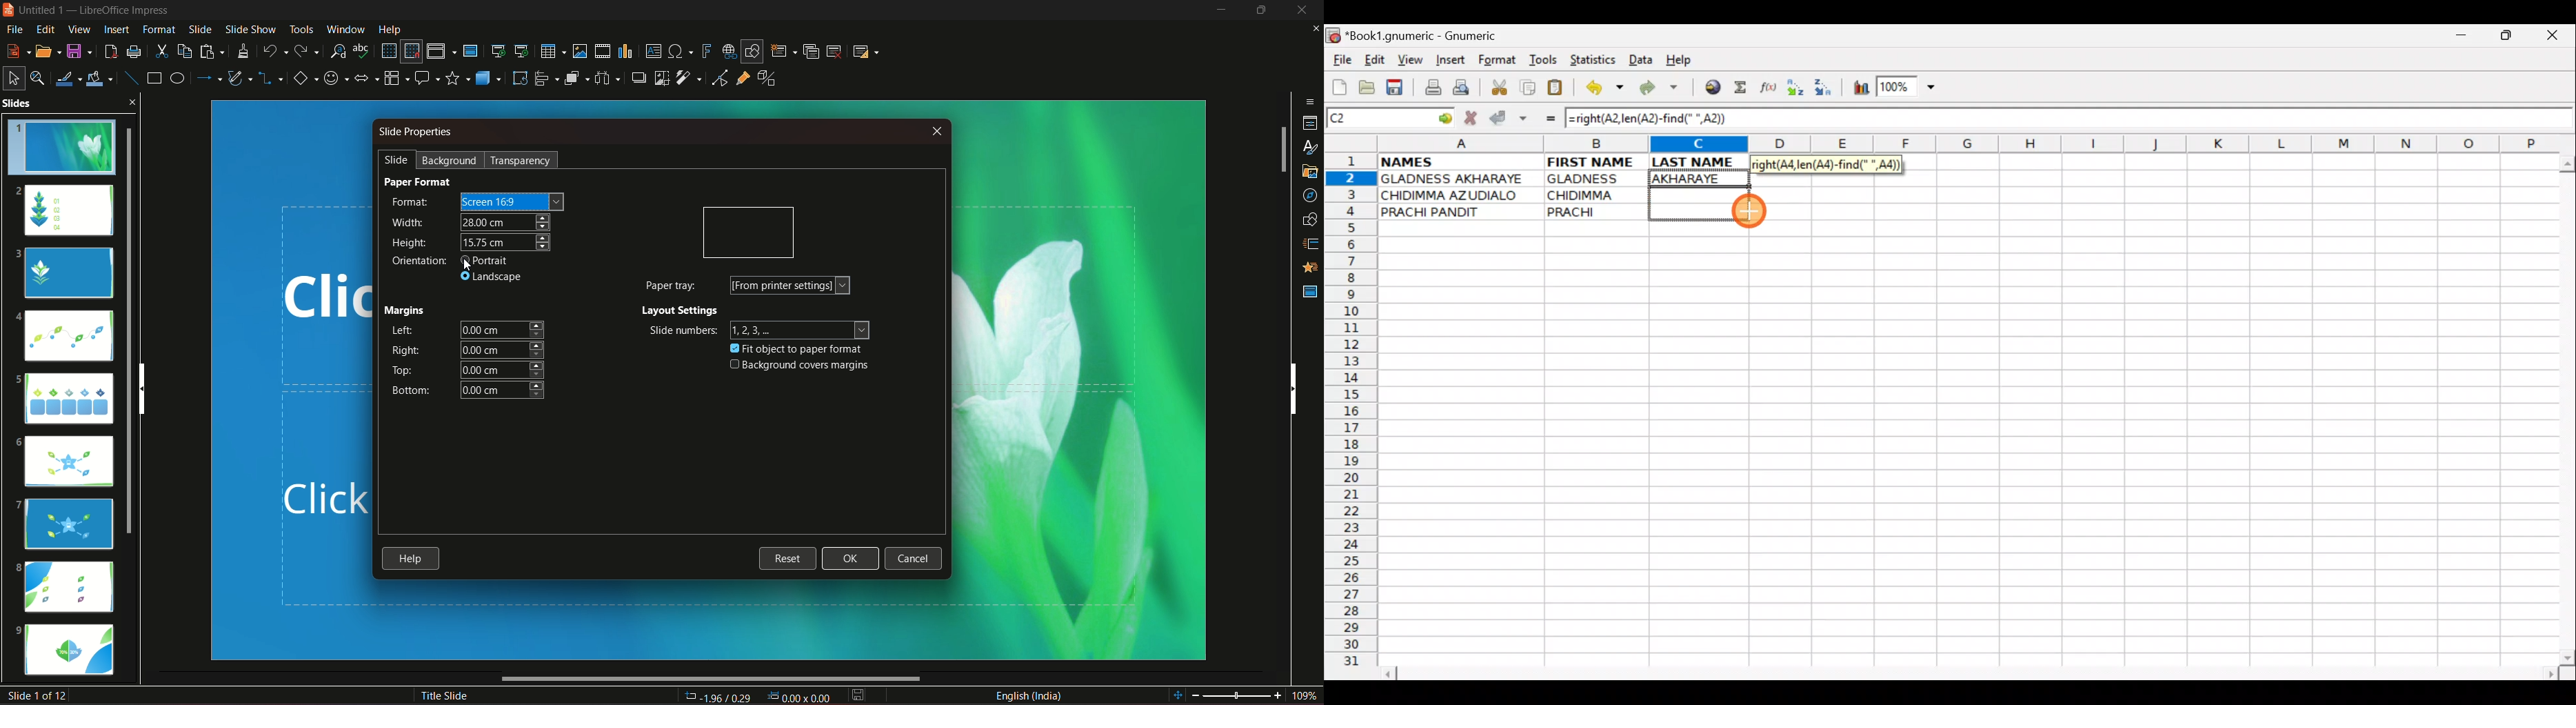  What do you see at coordinates (487, 77) in the screenshot?
I see `3D objects` at bounding box center [487, 77].